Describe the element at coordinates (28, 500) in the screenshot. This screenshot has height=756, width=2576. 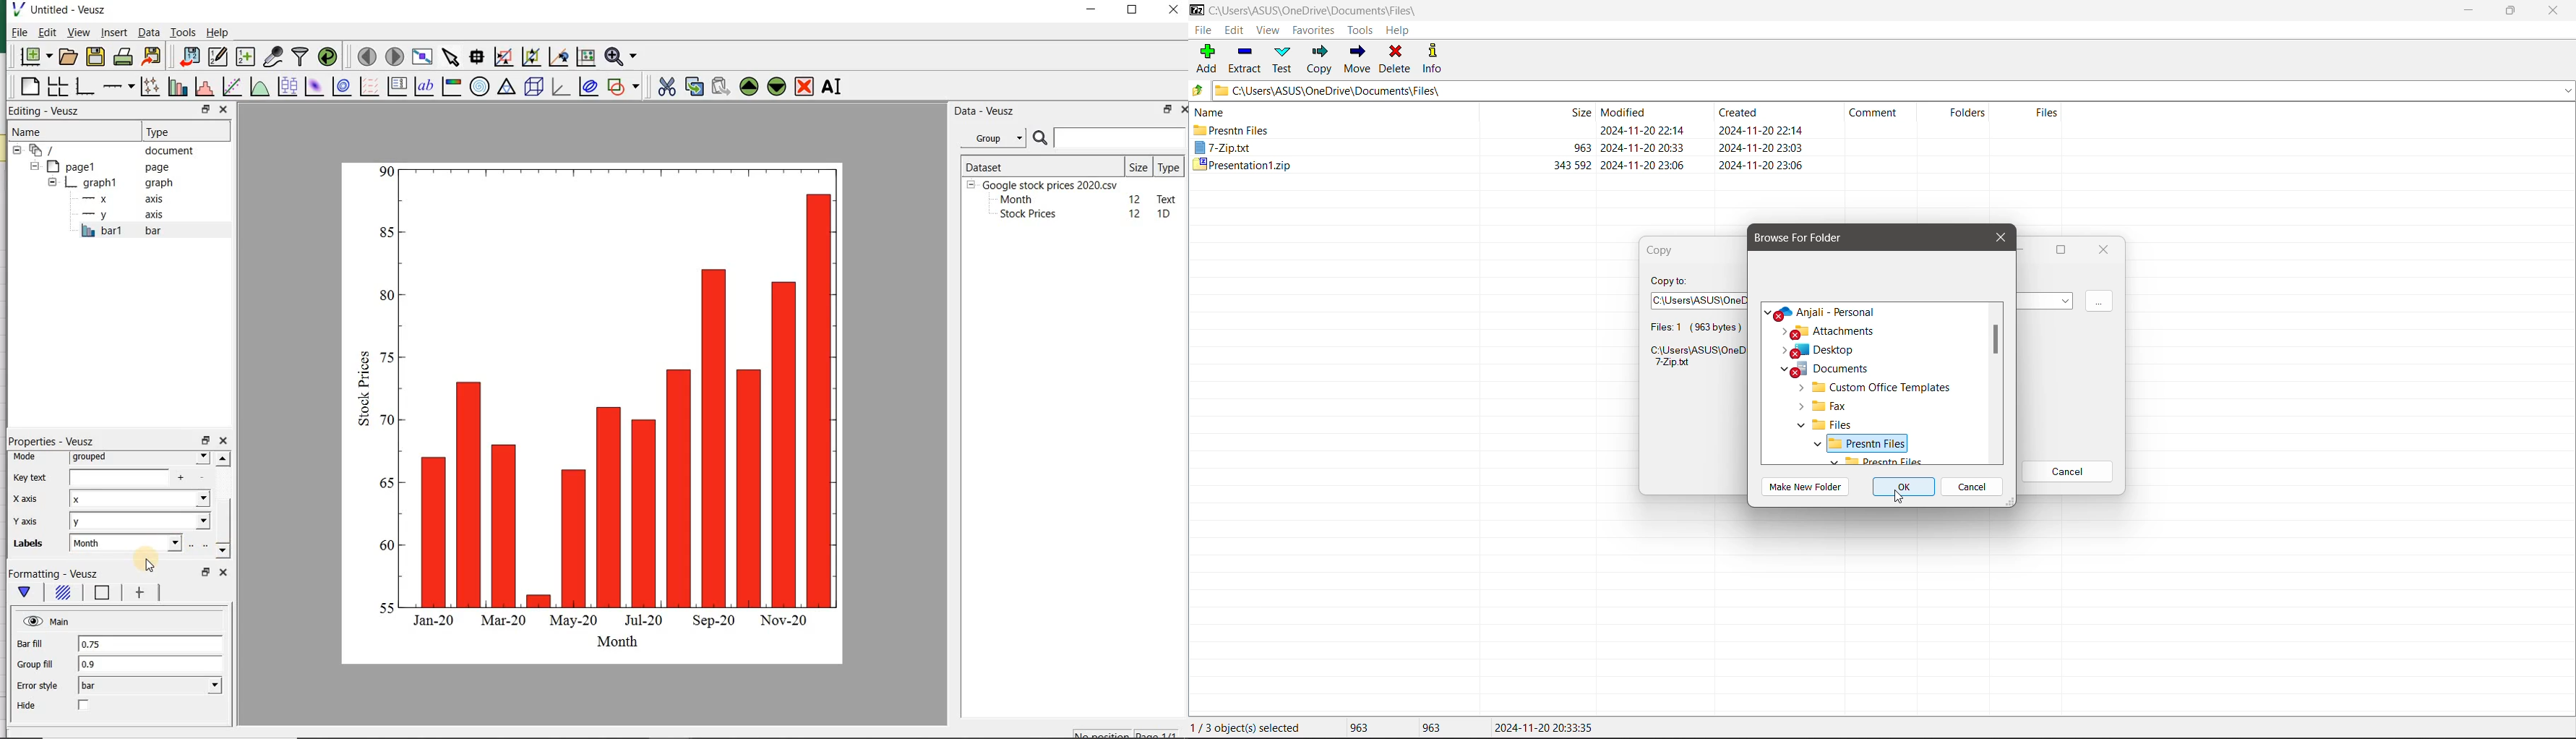
I see `x-axis` at that location.